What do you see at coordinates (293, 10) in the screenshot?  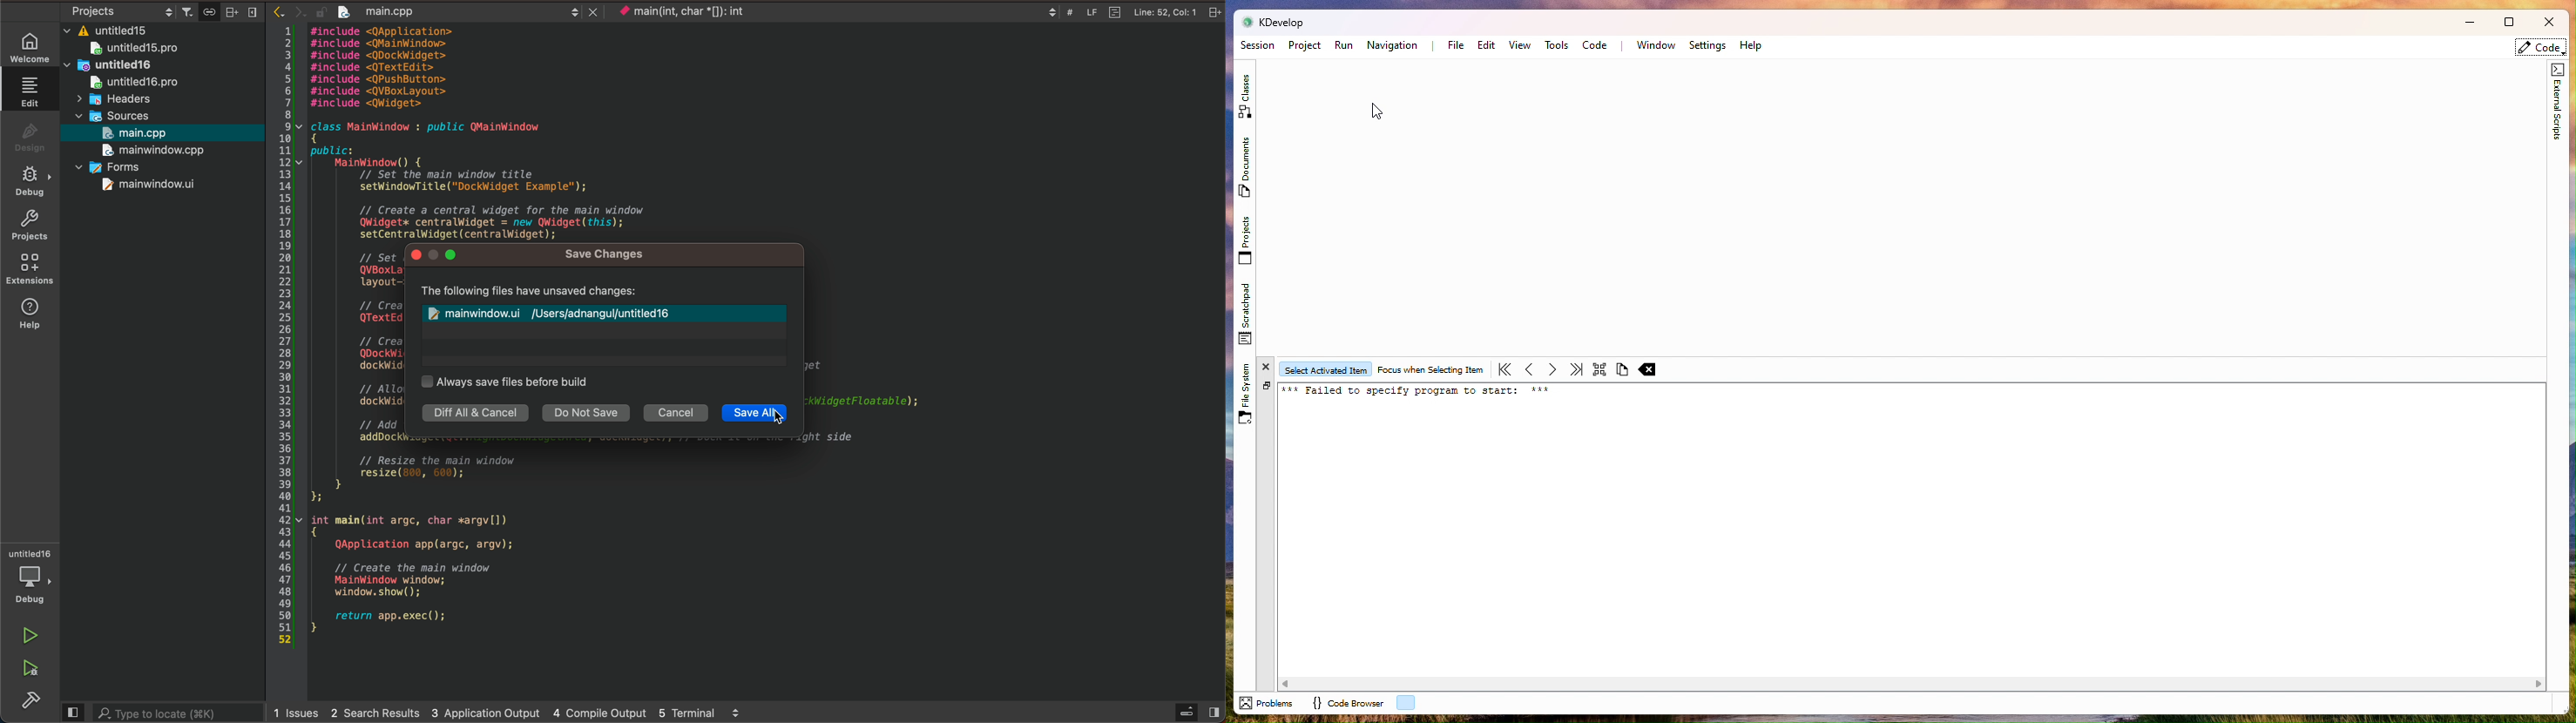 I see `arrows` at bounding box center [293, 10].